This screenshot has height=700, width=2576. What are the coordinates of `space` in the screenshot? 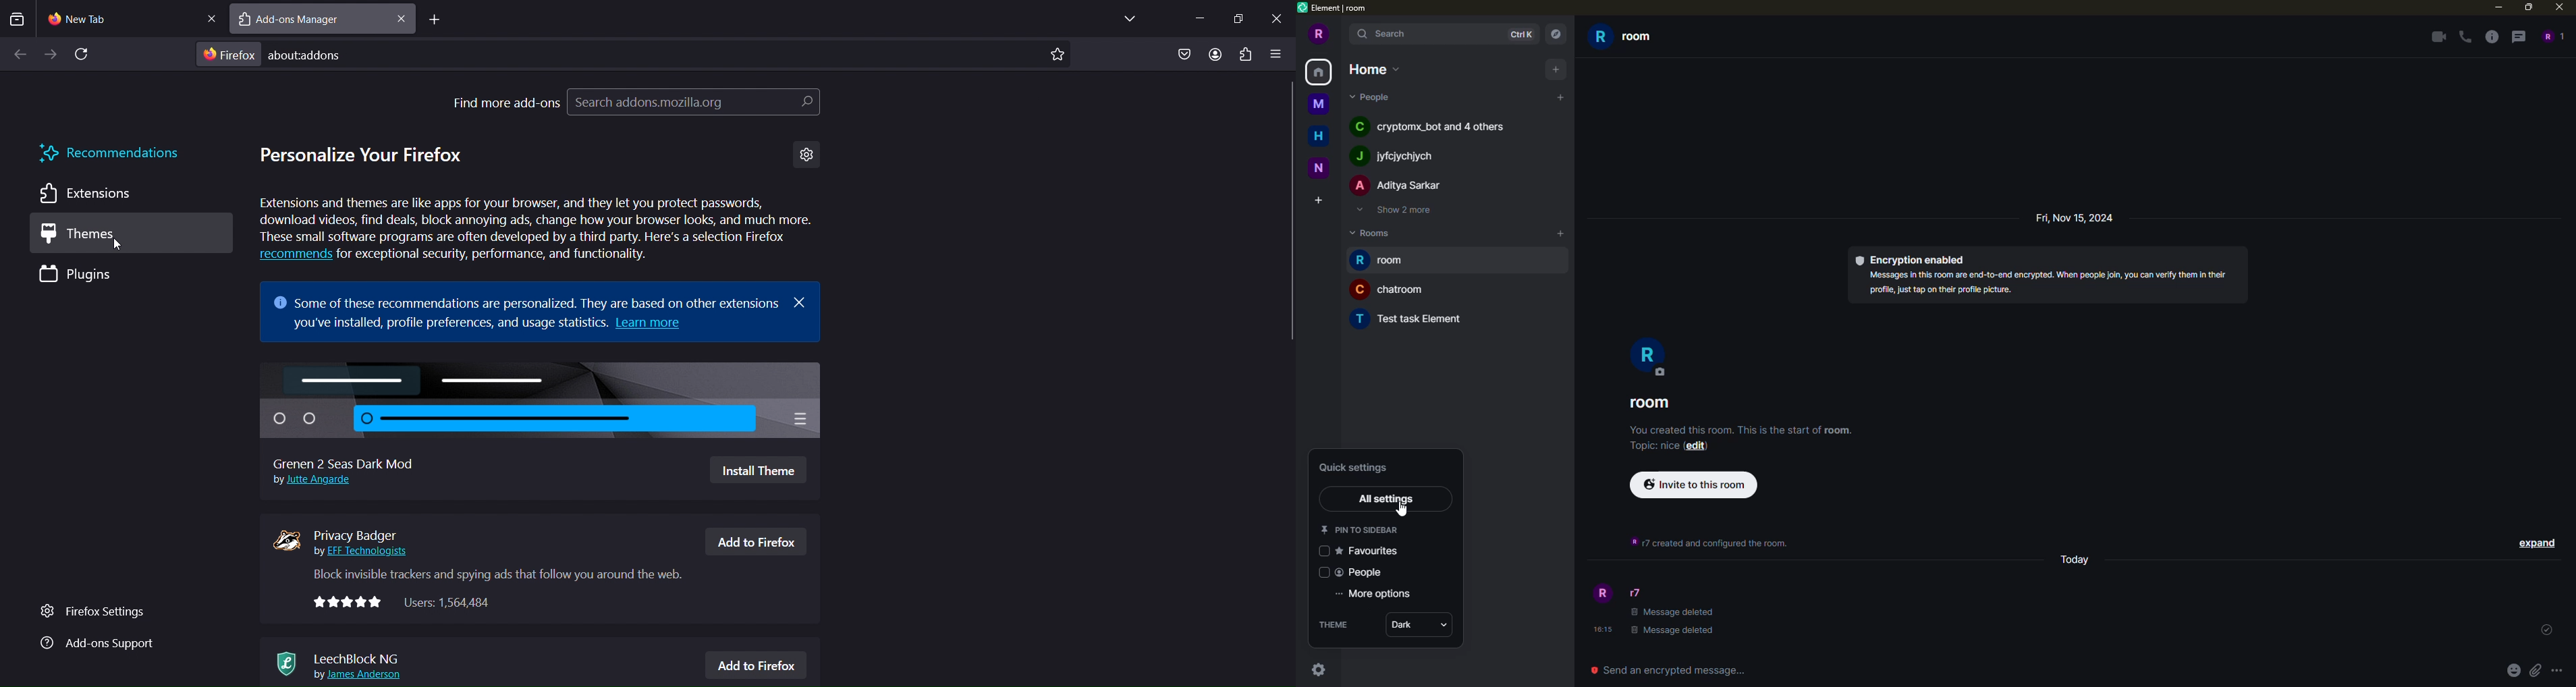 It's located at (1320, 166).